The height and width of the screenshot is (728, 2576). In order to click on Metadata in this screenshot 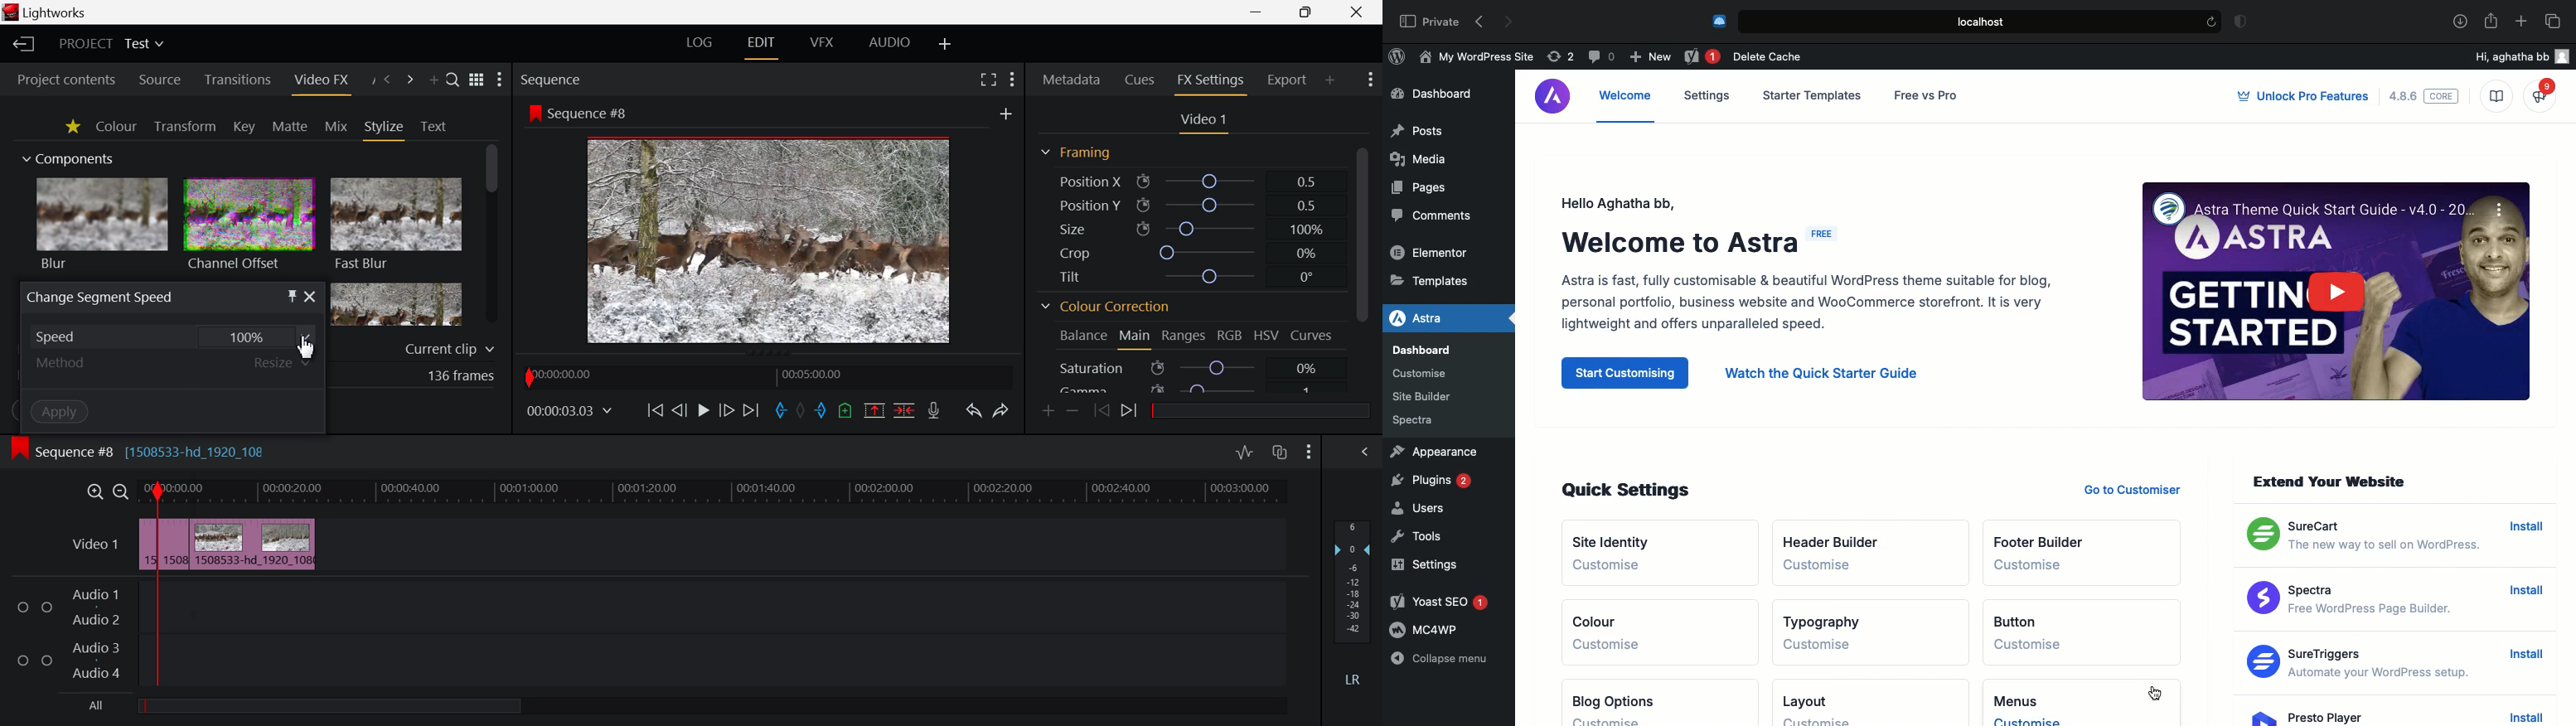, I will do `click(1070, 81)`.